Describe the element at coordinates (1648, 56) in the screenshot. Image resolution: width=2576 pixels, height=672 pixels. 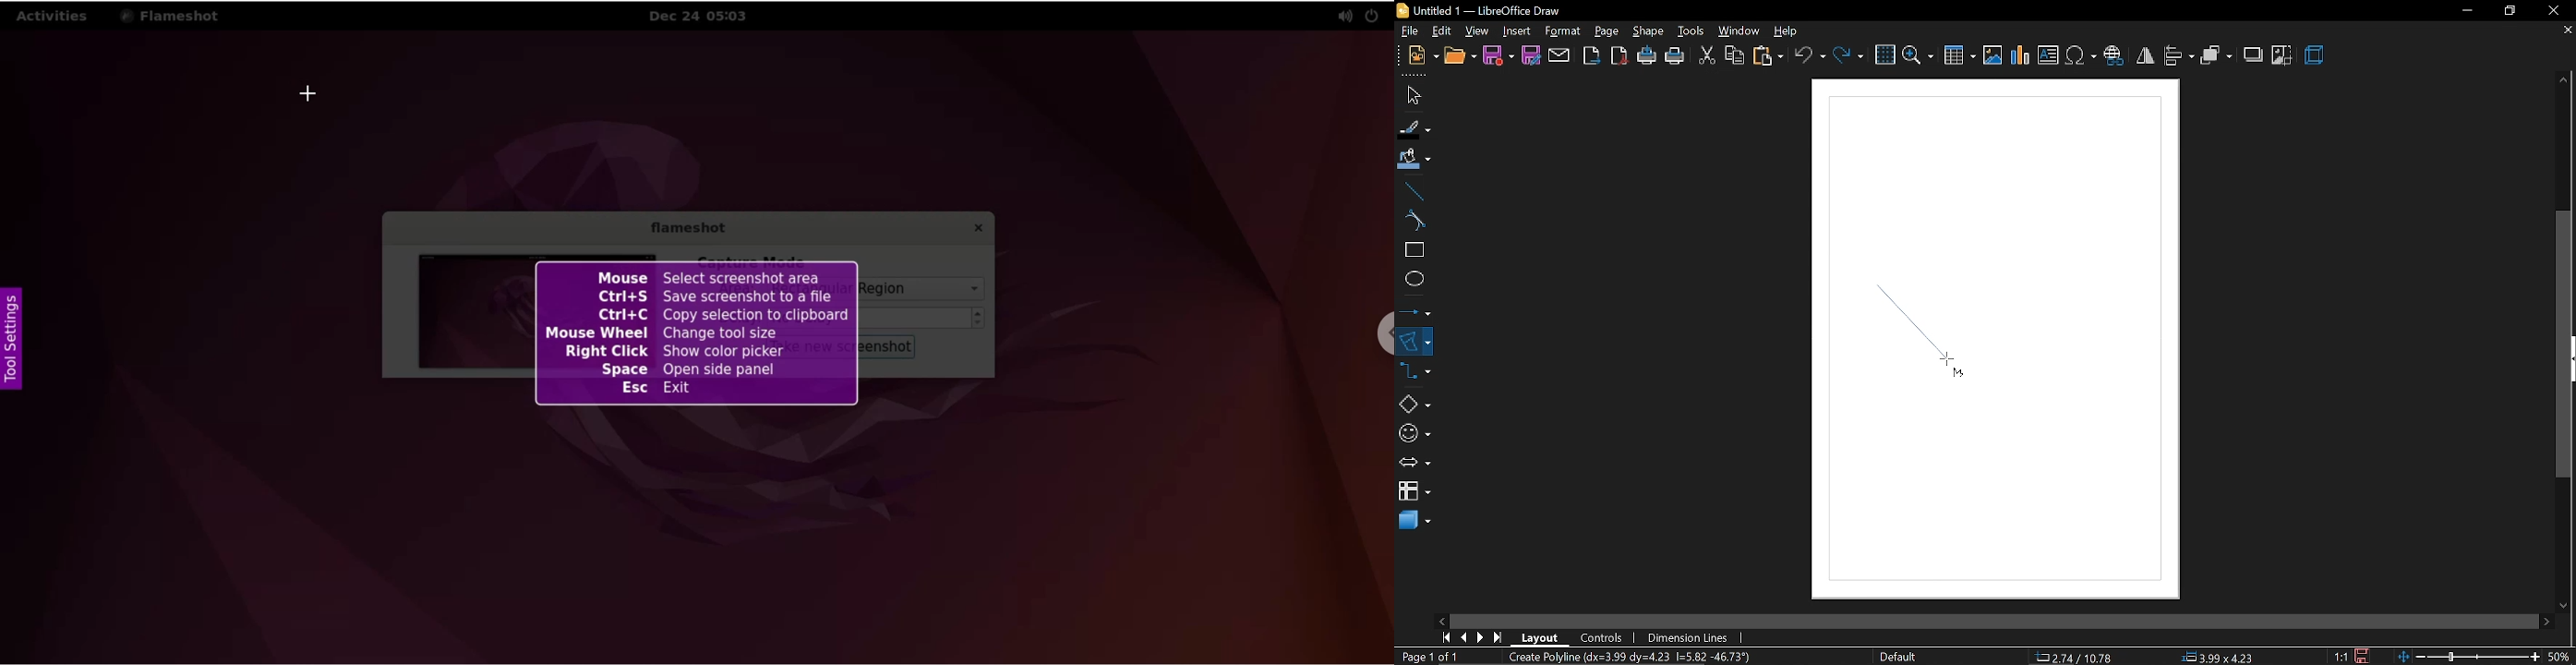
I see `print directly` at that location.